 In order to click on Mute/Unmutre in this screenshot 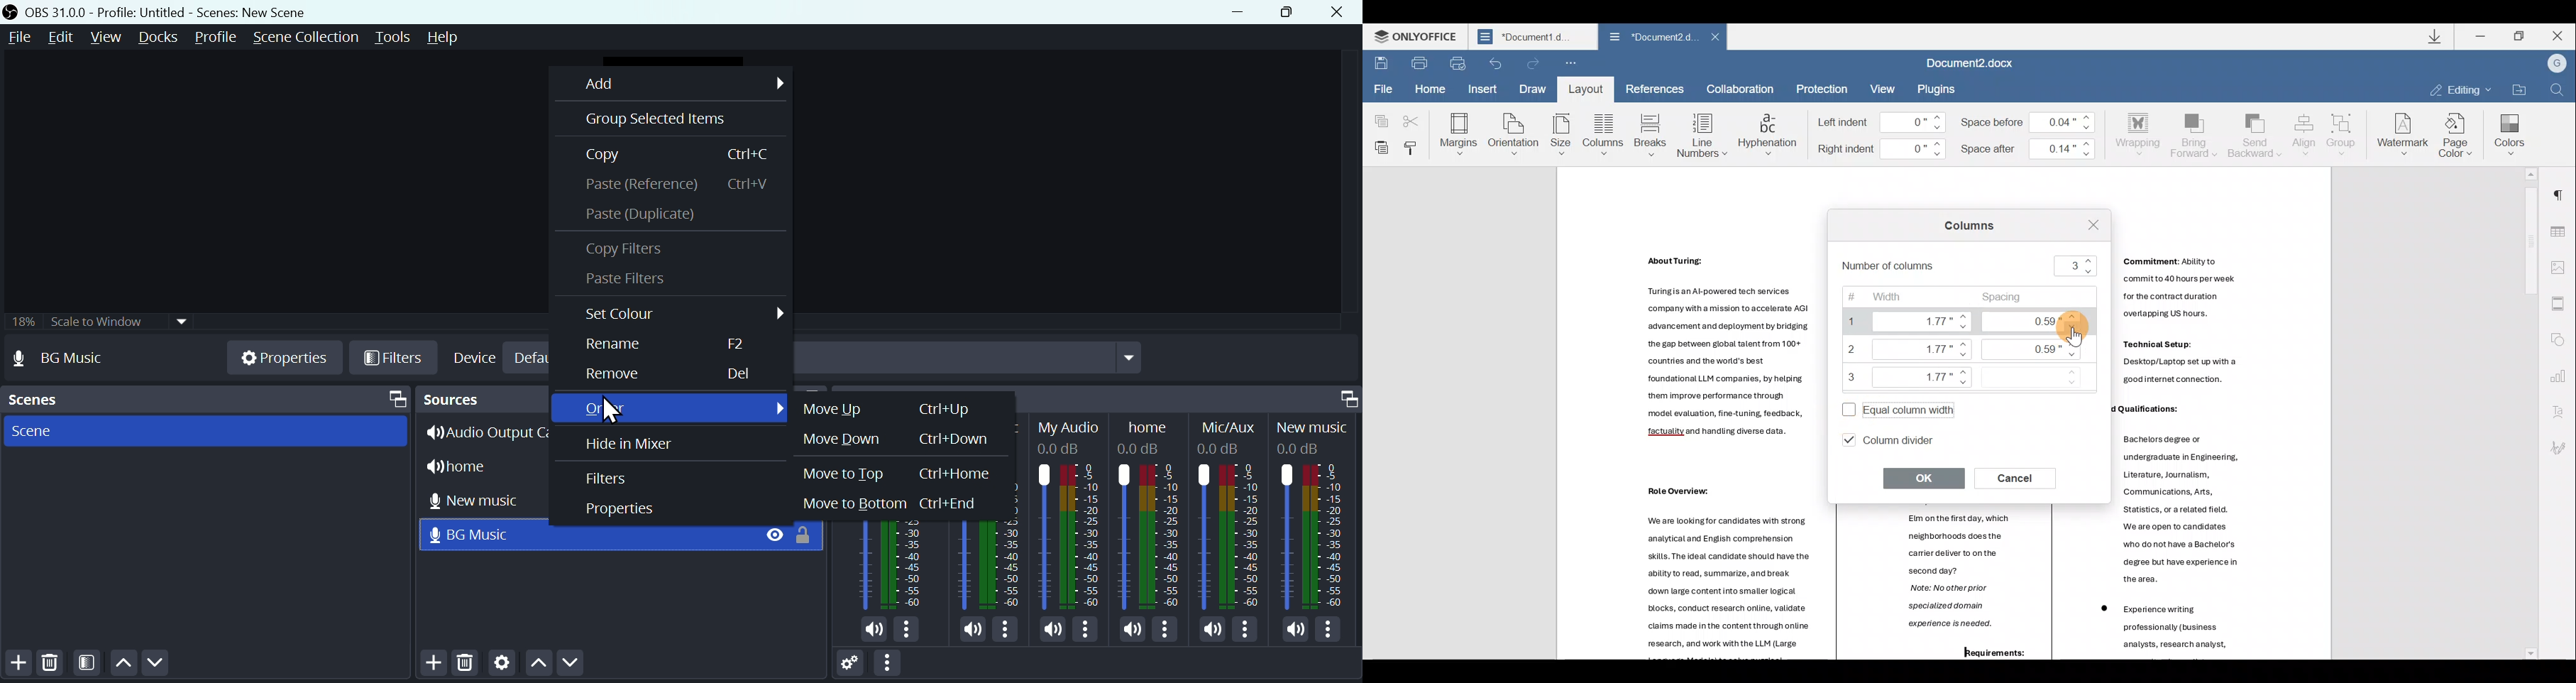, I will do `click(971, 626)`.